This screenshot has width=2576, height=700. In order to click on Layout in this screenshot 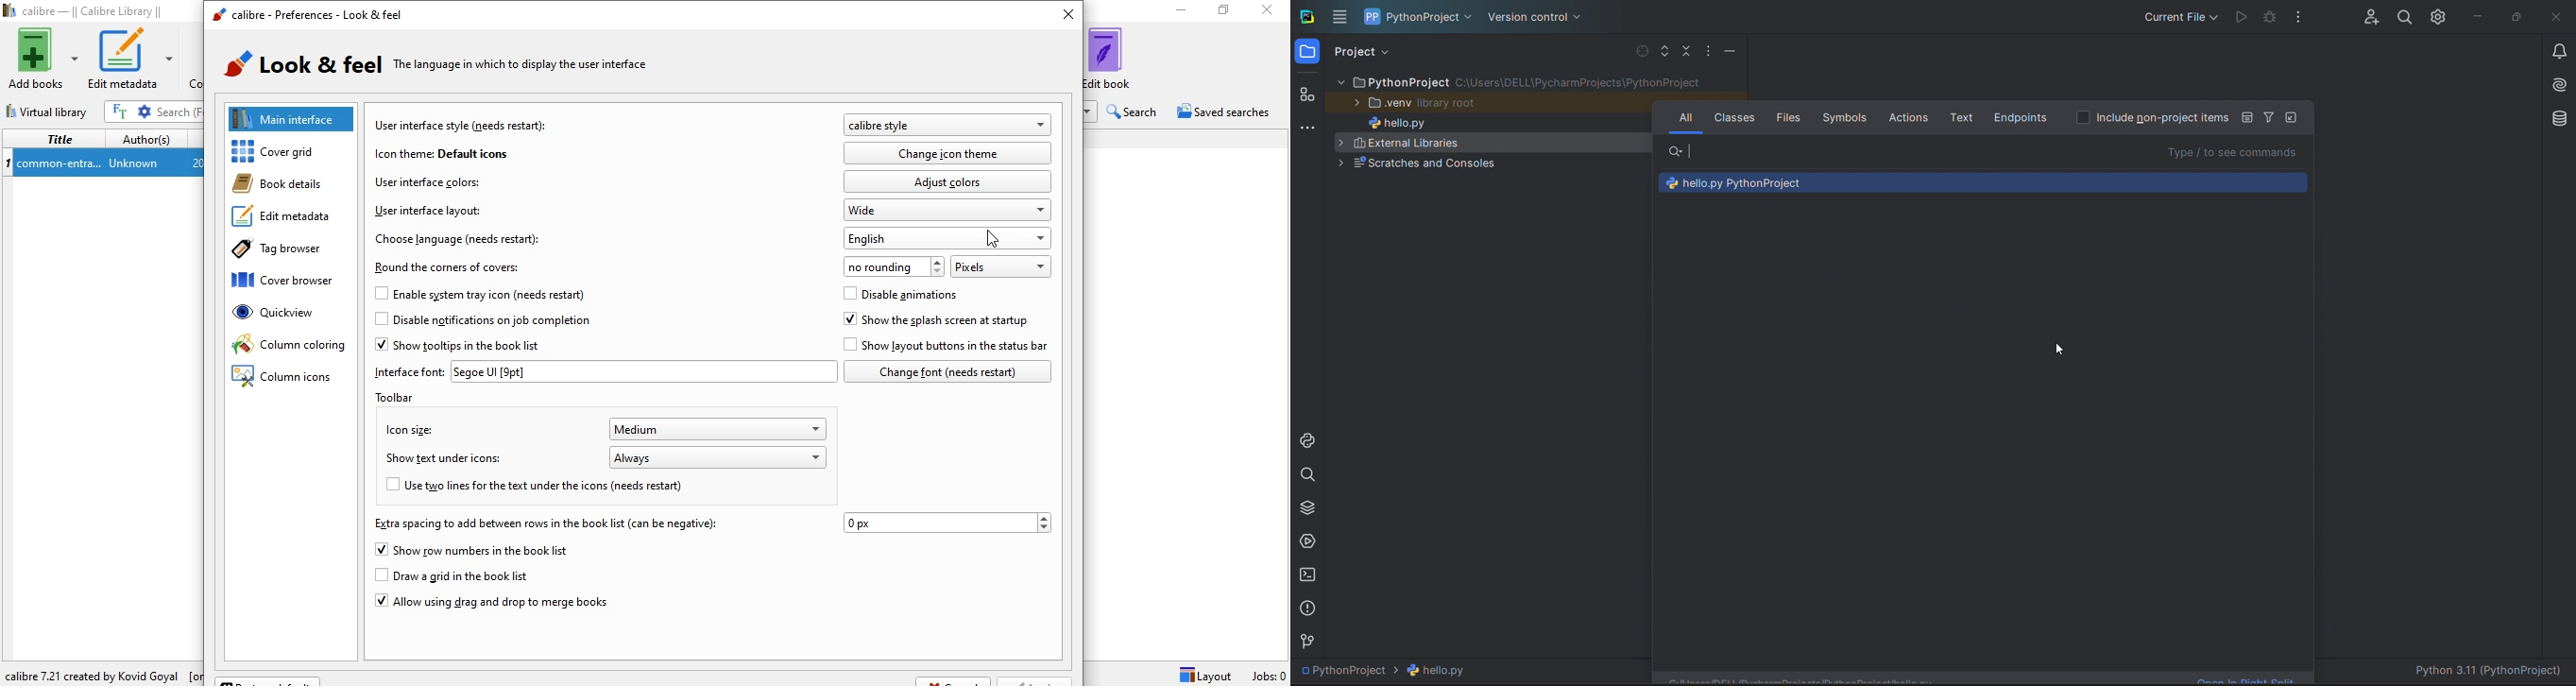, I will do `click(1205, 675)`.